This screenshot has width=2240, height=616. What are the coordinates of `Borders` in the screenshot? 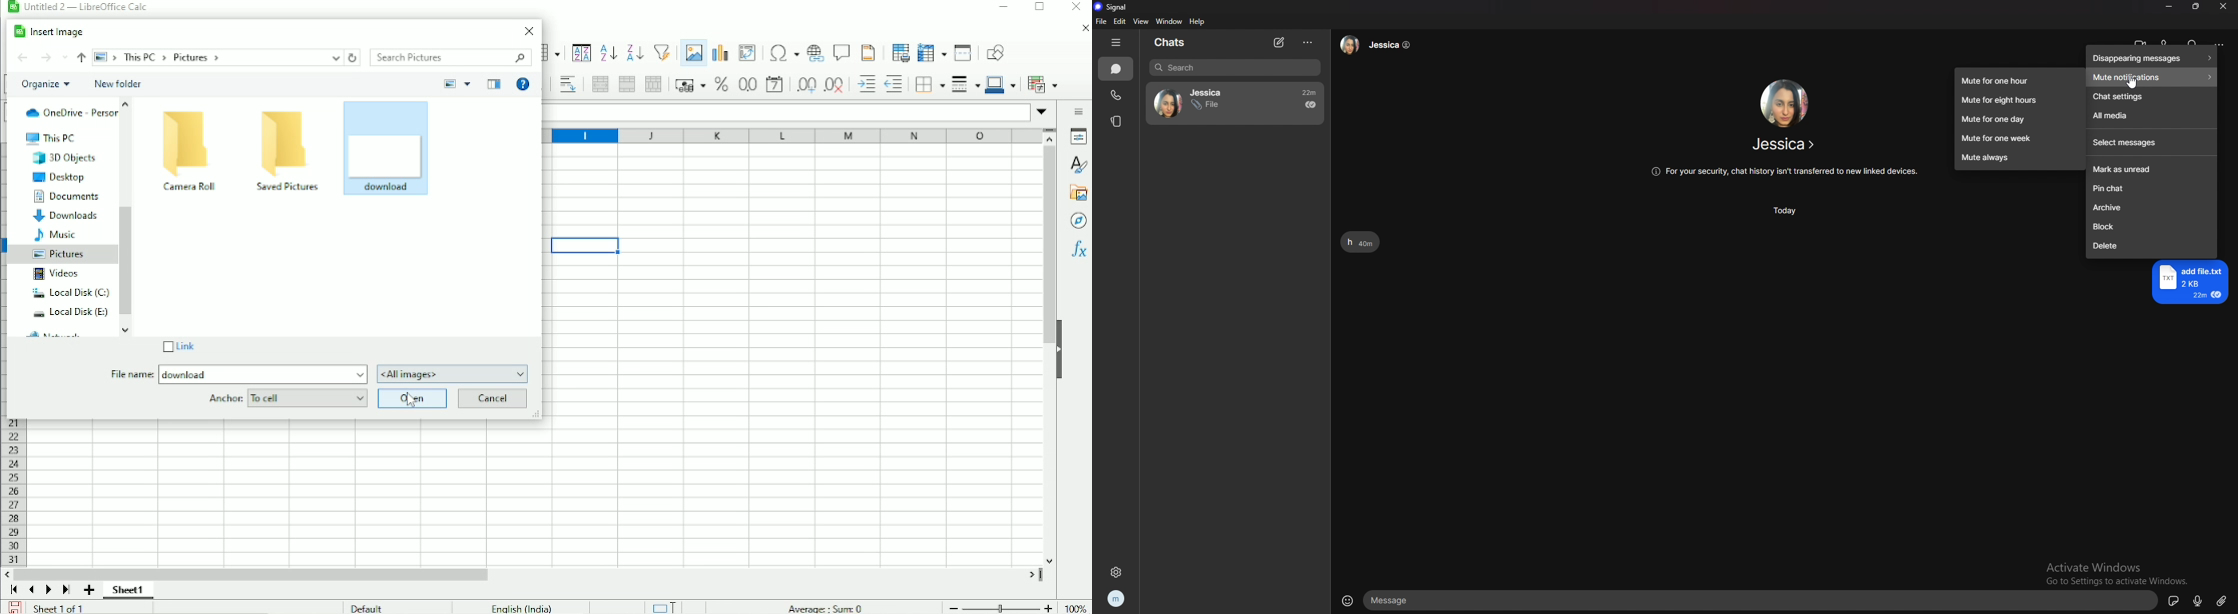 It's located at (929, 86).